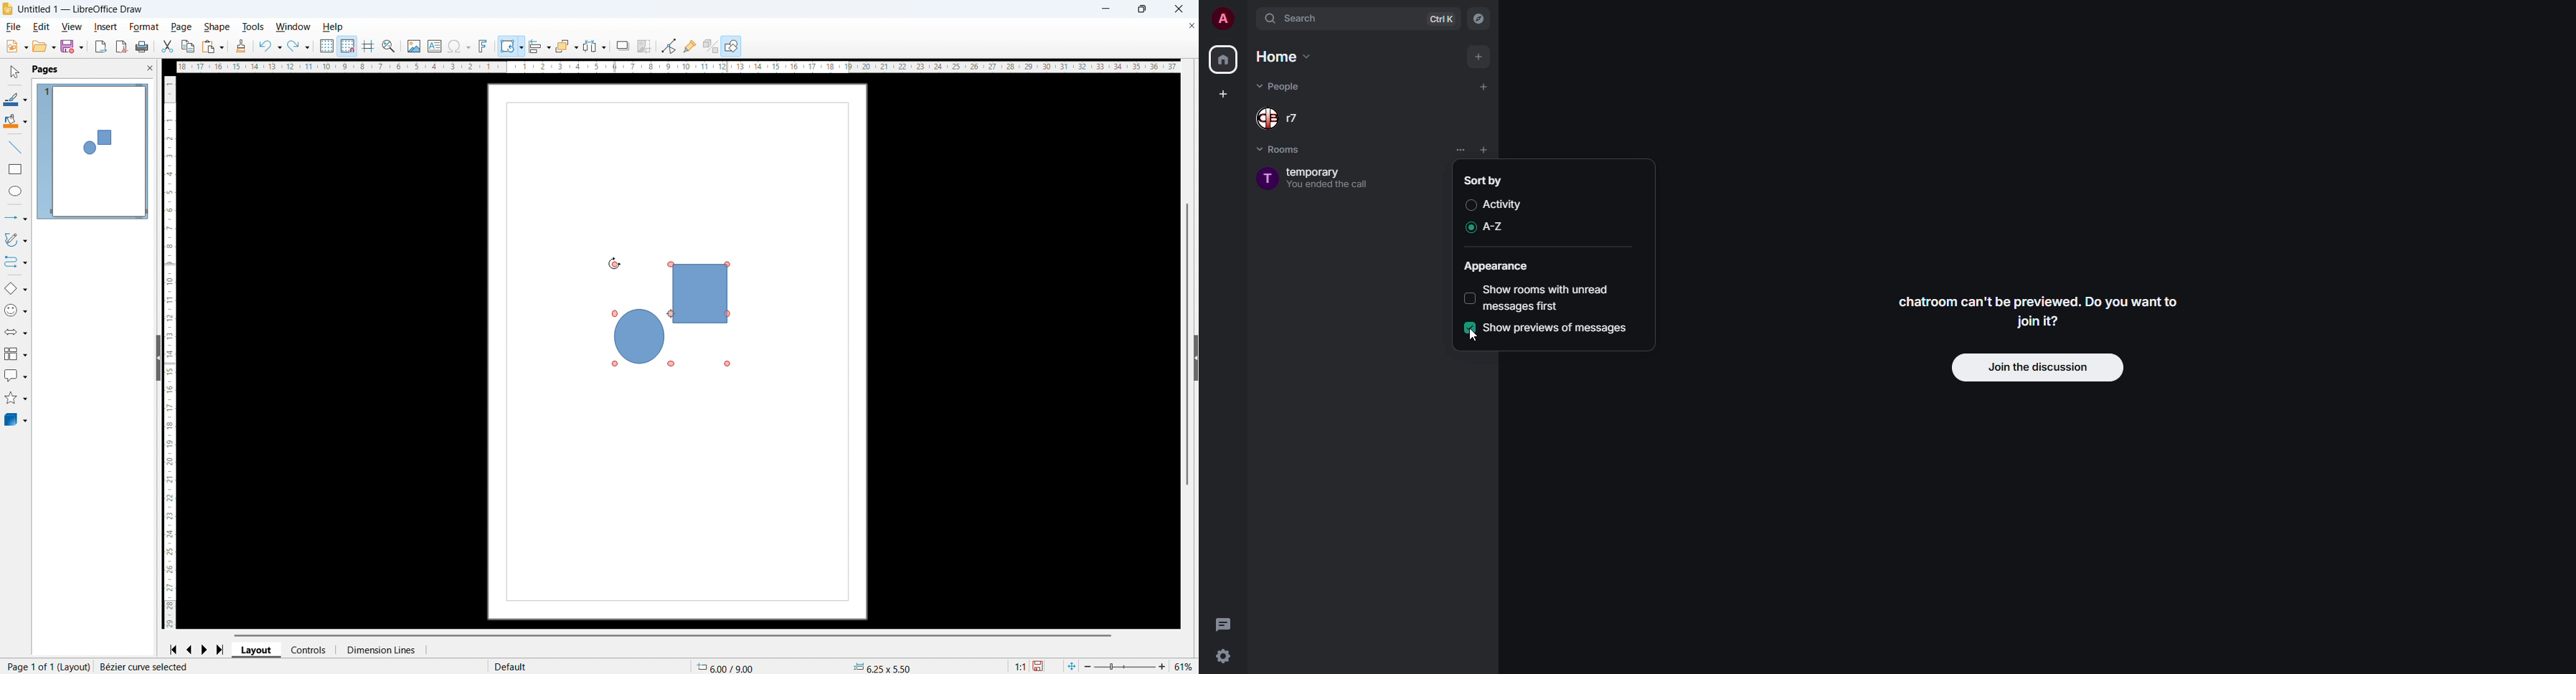 Image resolution: width=2576 pixels, height=700 pixels. Describe the element at coordinates (1179, 9) in the screenshot. I see `Close ` at that location.